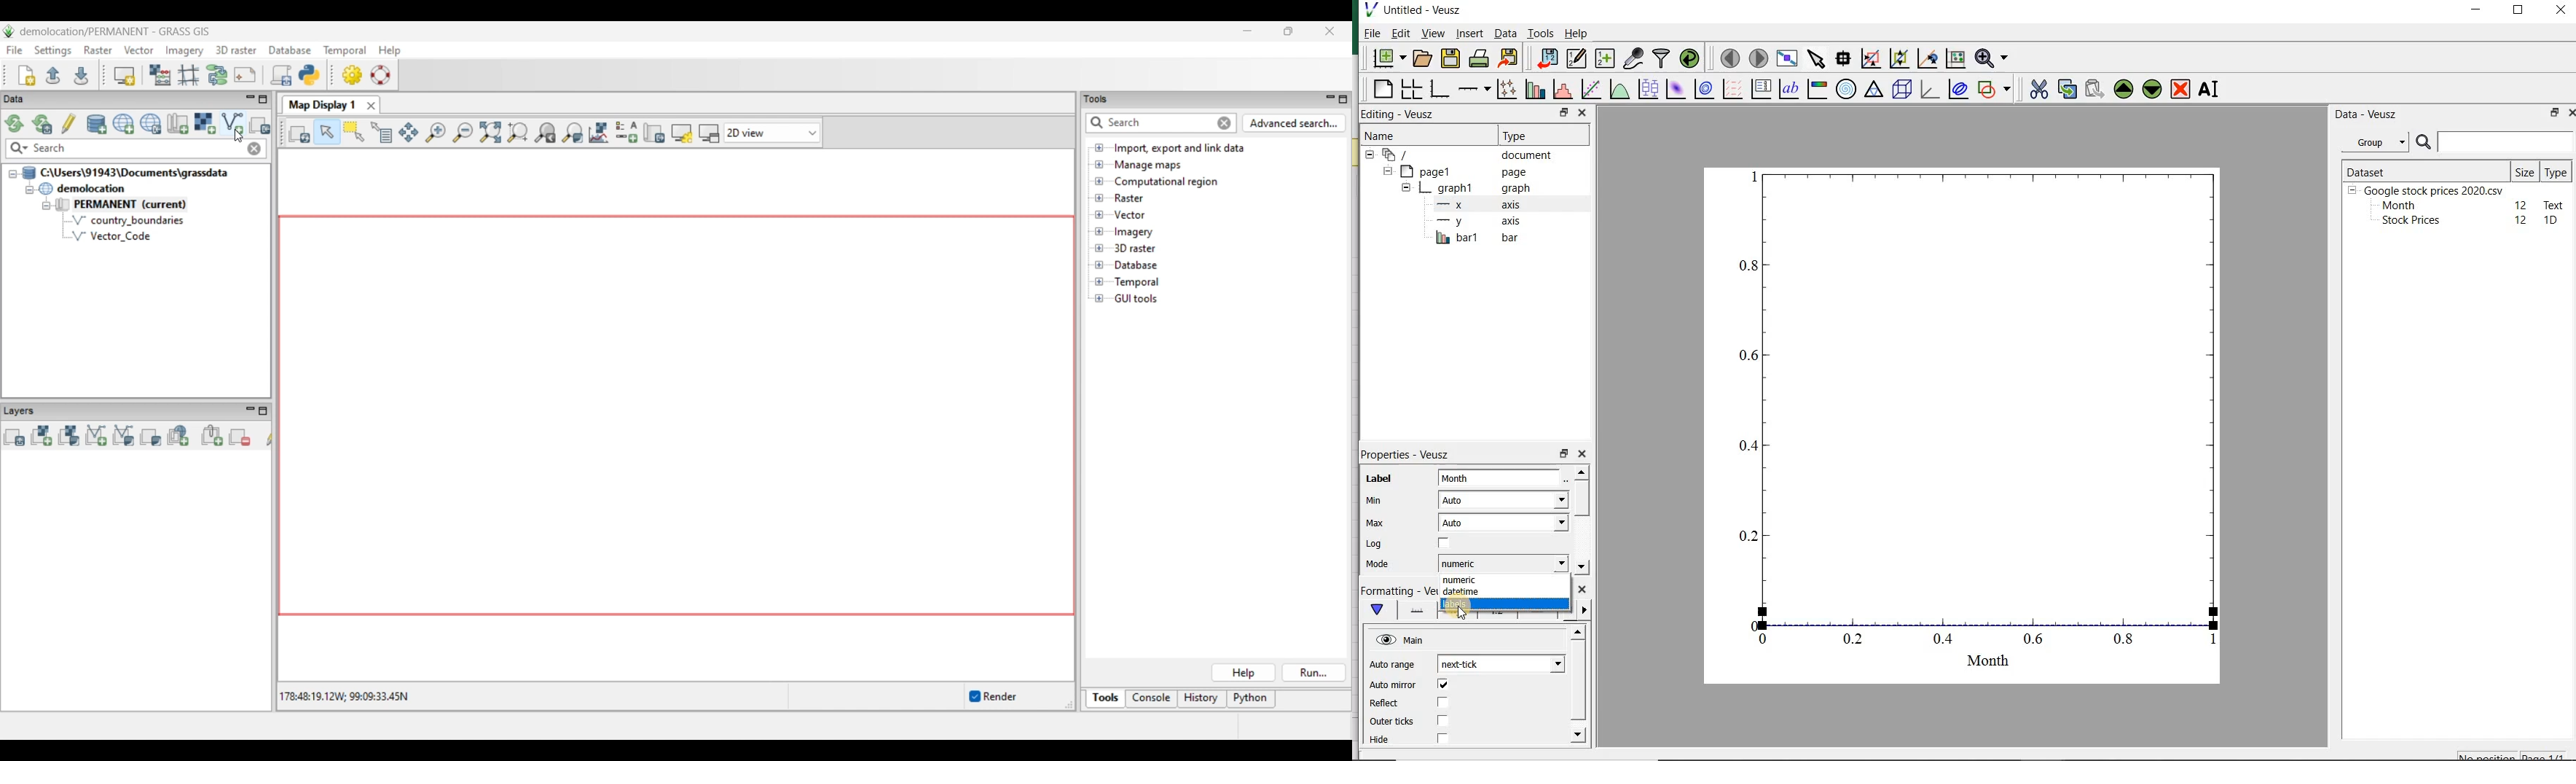 The width and height of the screenshot is (2576, 784). I want to click on Untitled-Veusz, so click(1420, 11).